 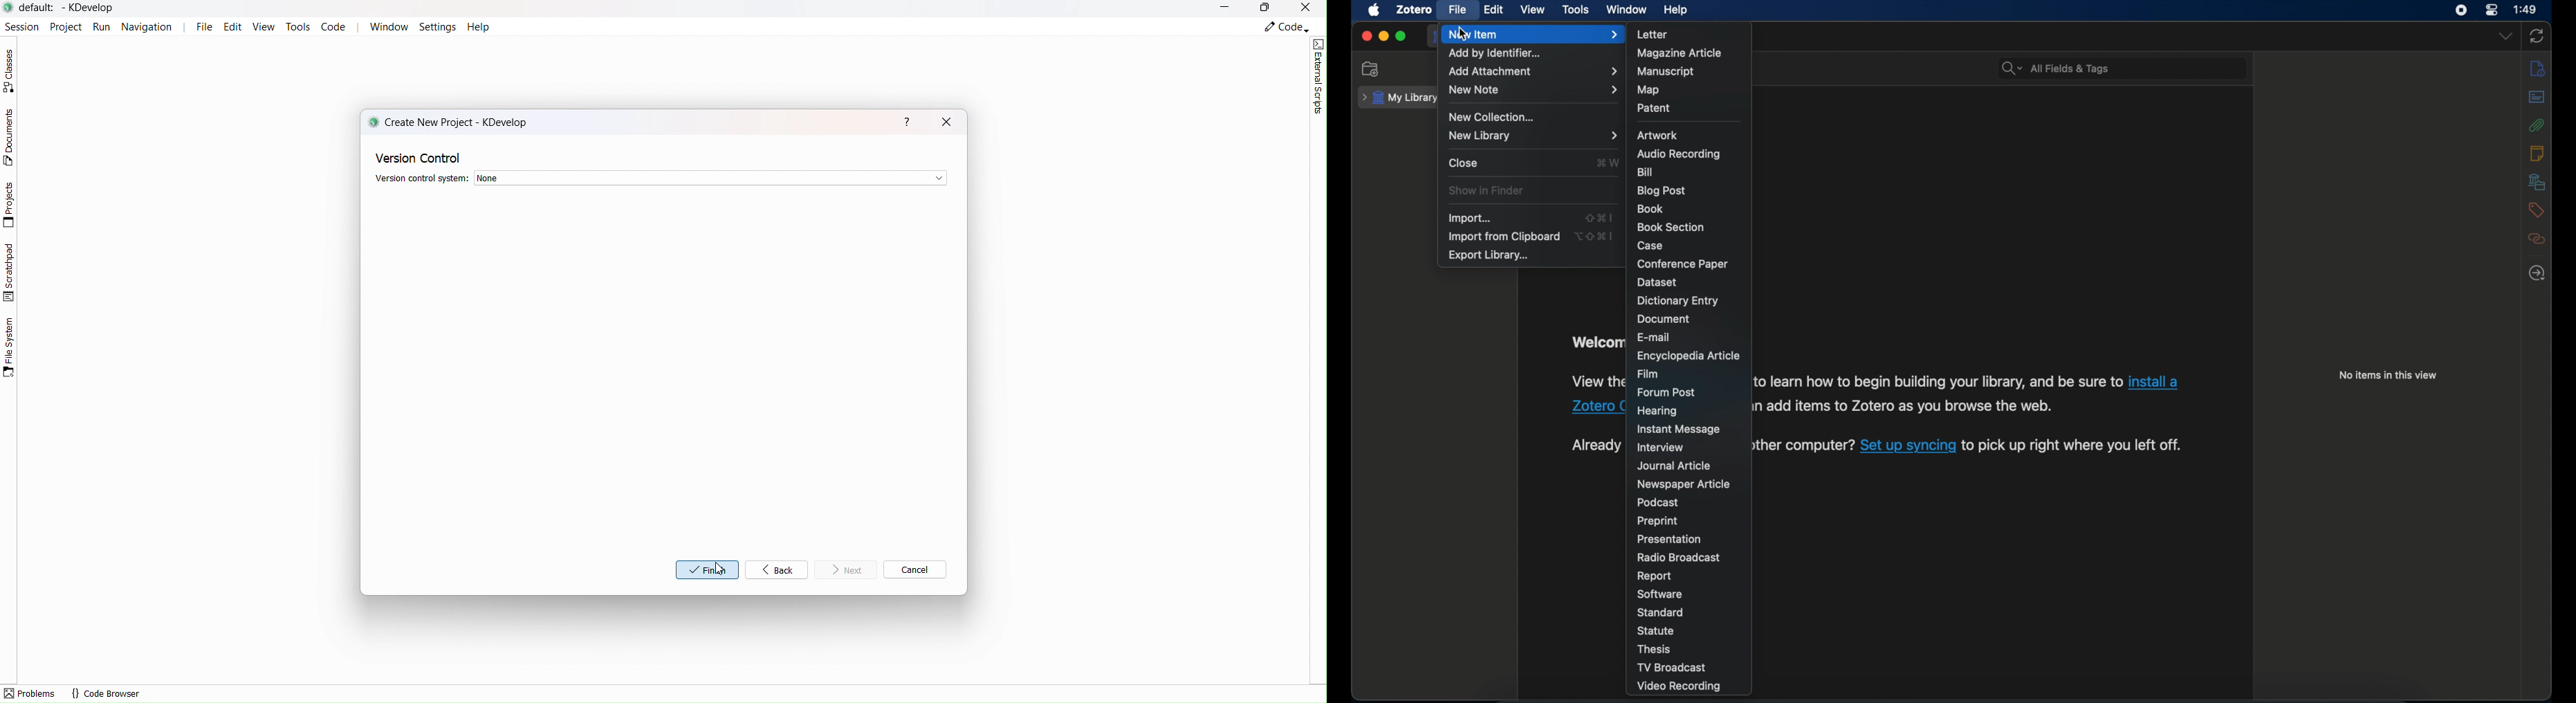 I want to click on artwork, so click(x=1658, y=135).